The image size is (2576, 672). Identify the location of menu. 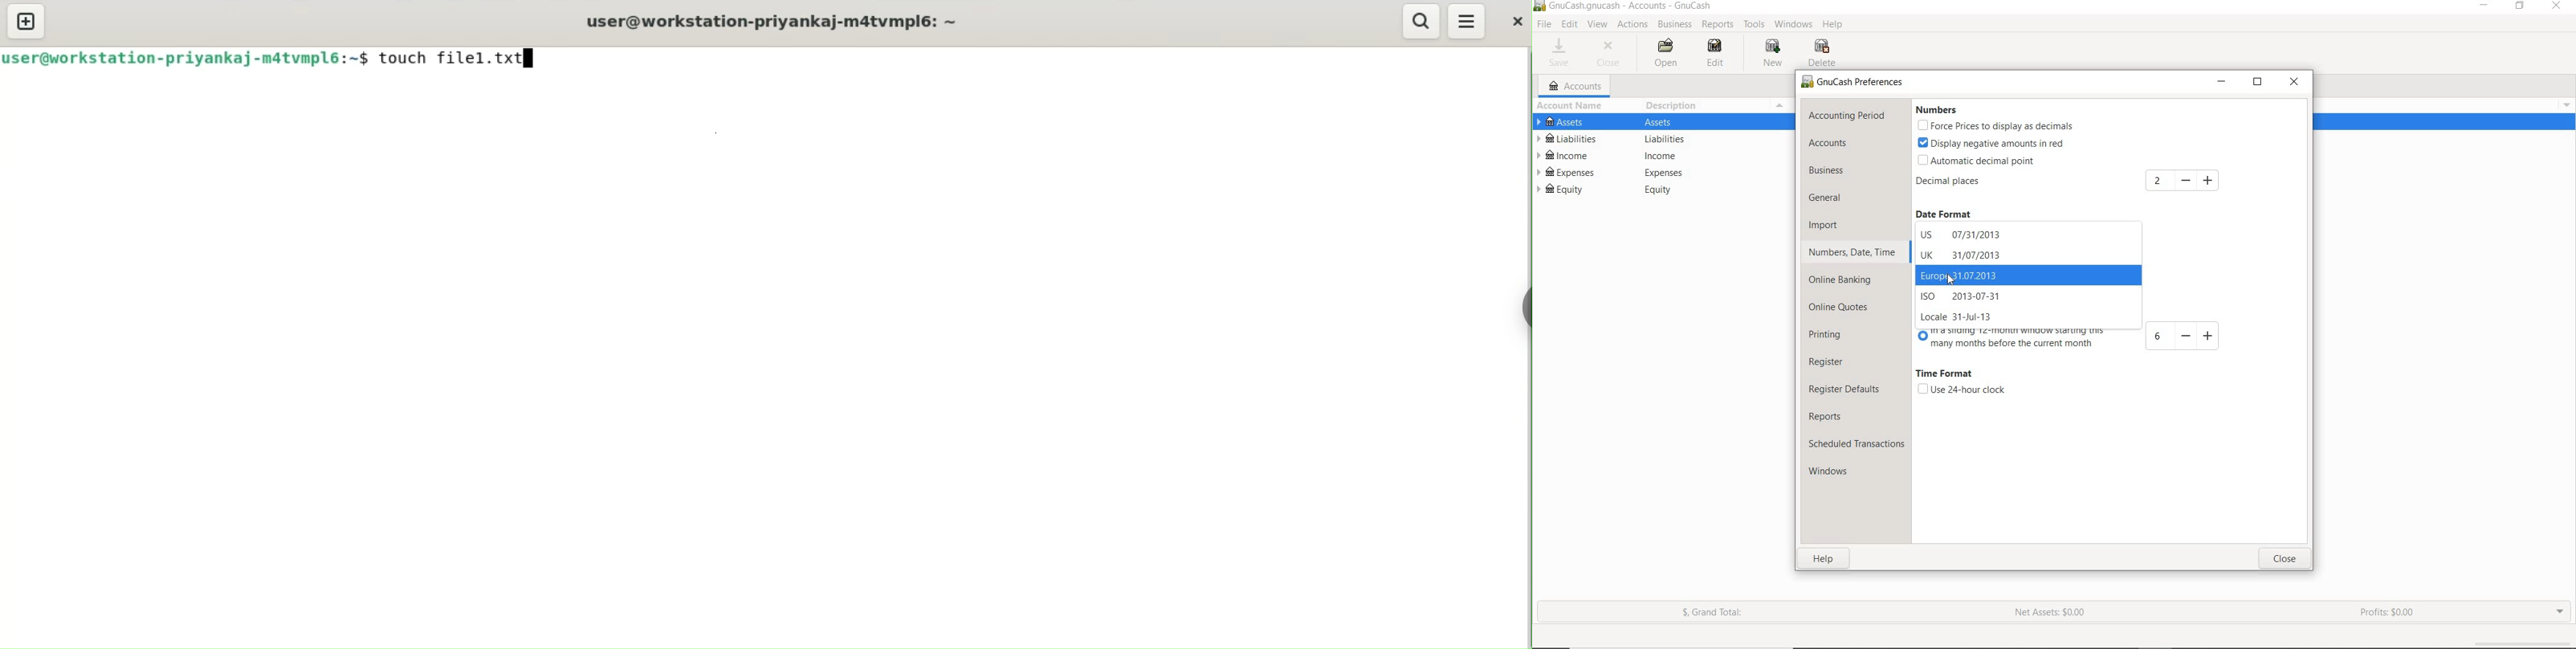
(1466, 21).